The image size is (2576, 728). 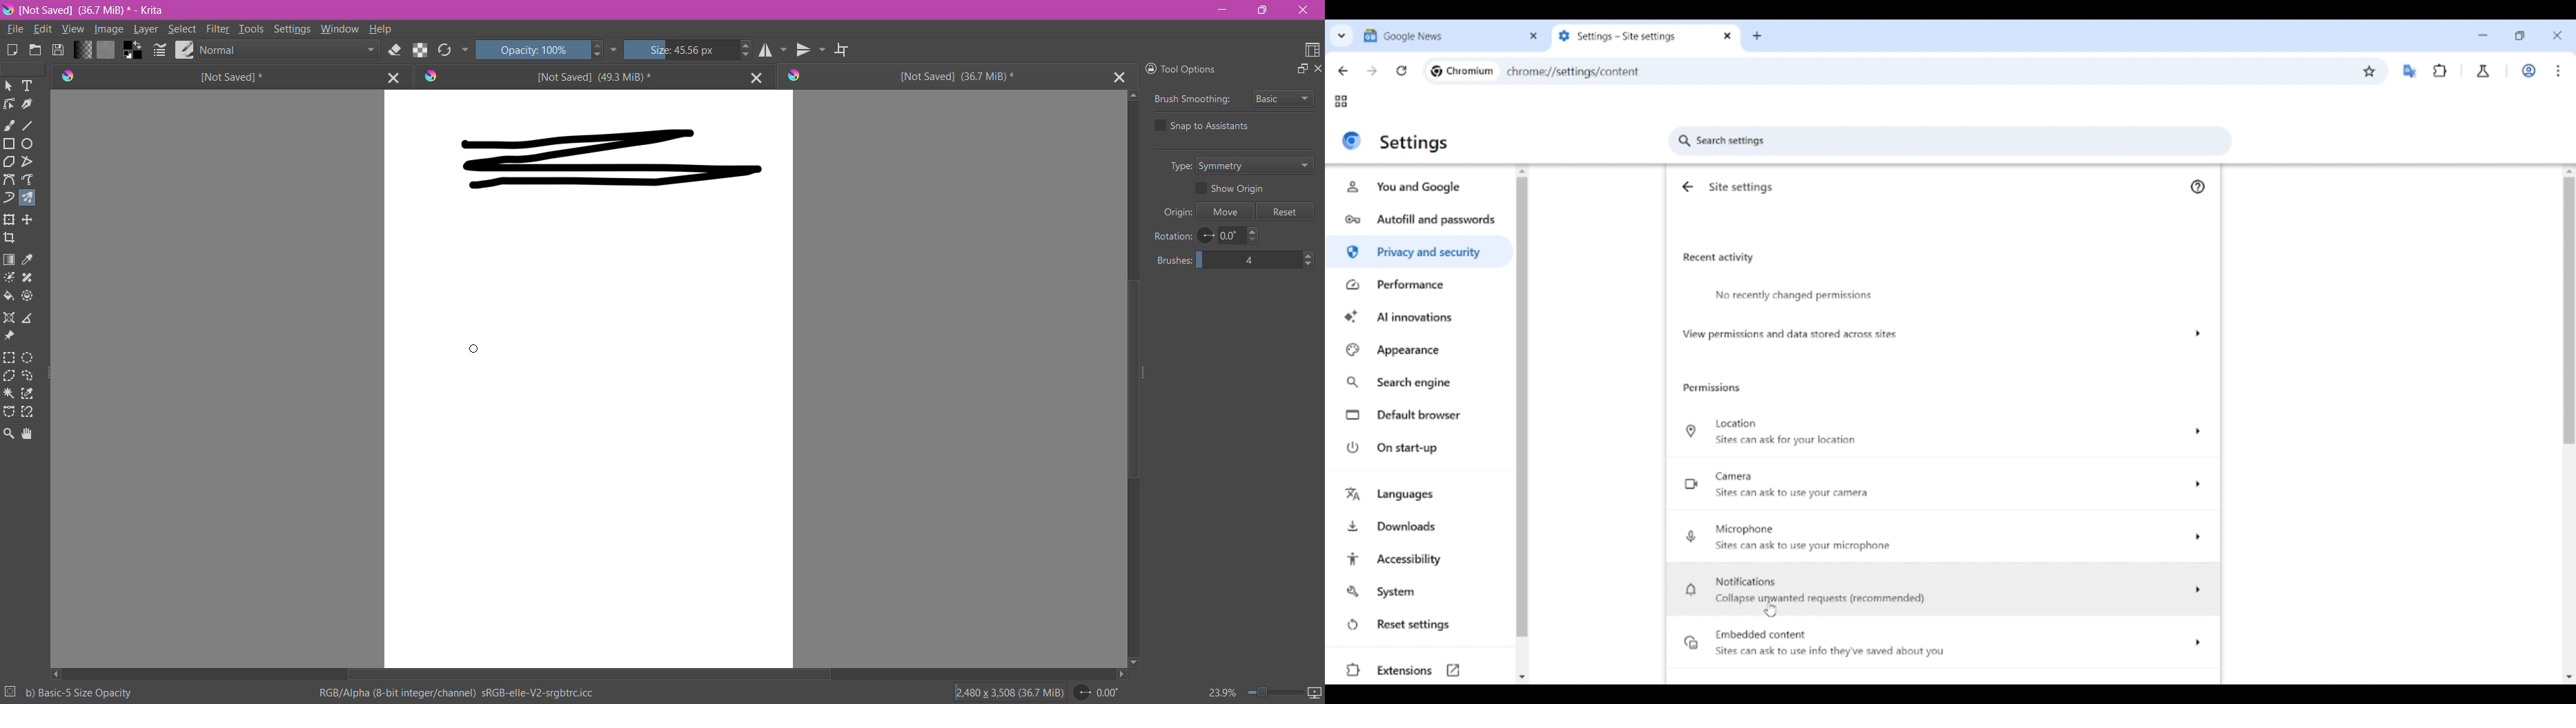 I want to click on File, so click(x=14, y=30).